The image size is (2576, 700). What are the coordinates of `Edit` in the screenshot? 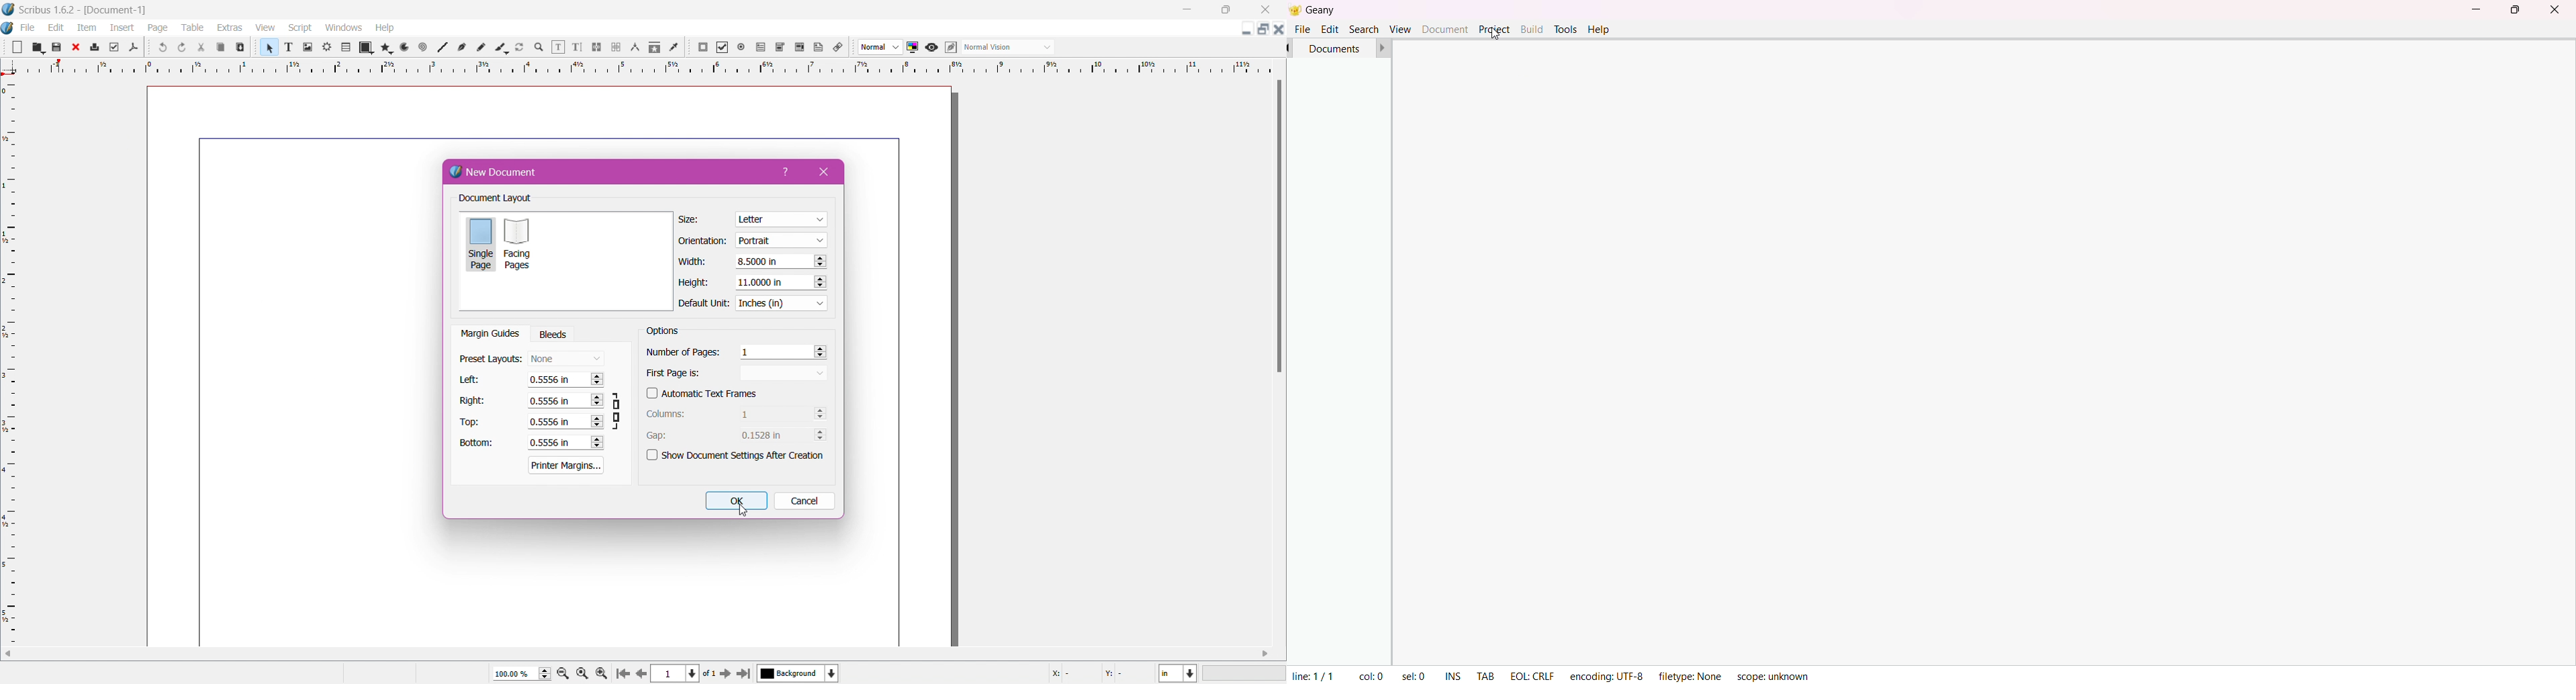 It's located at (57, 27).